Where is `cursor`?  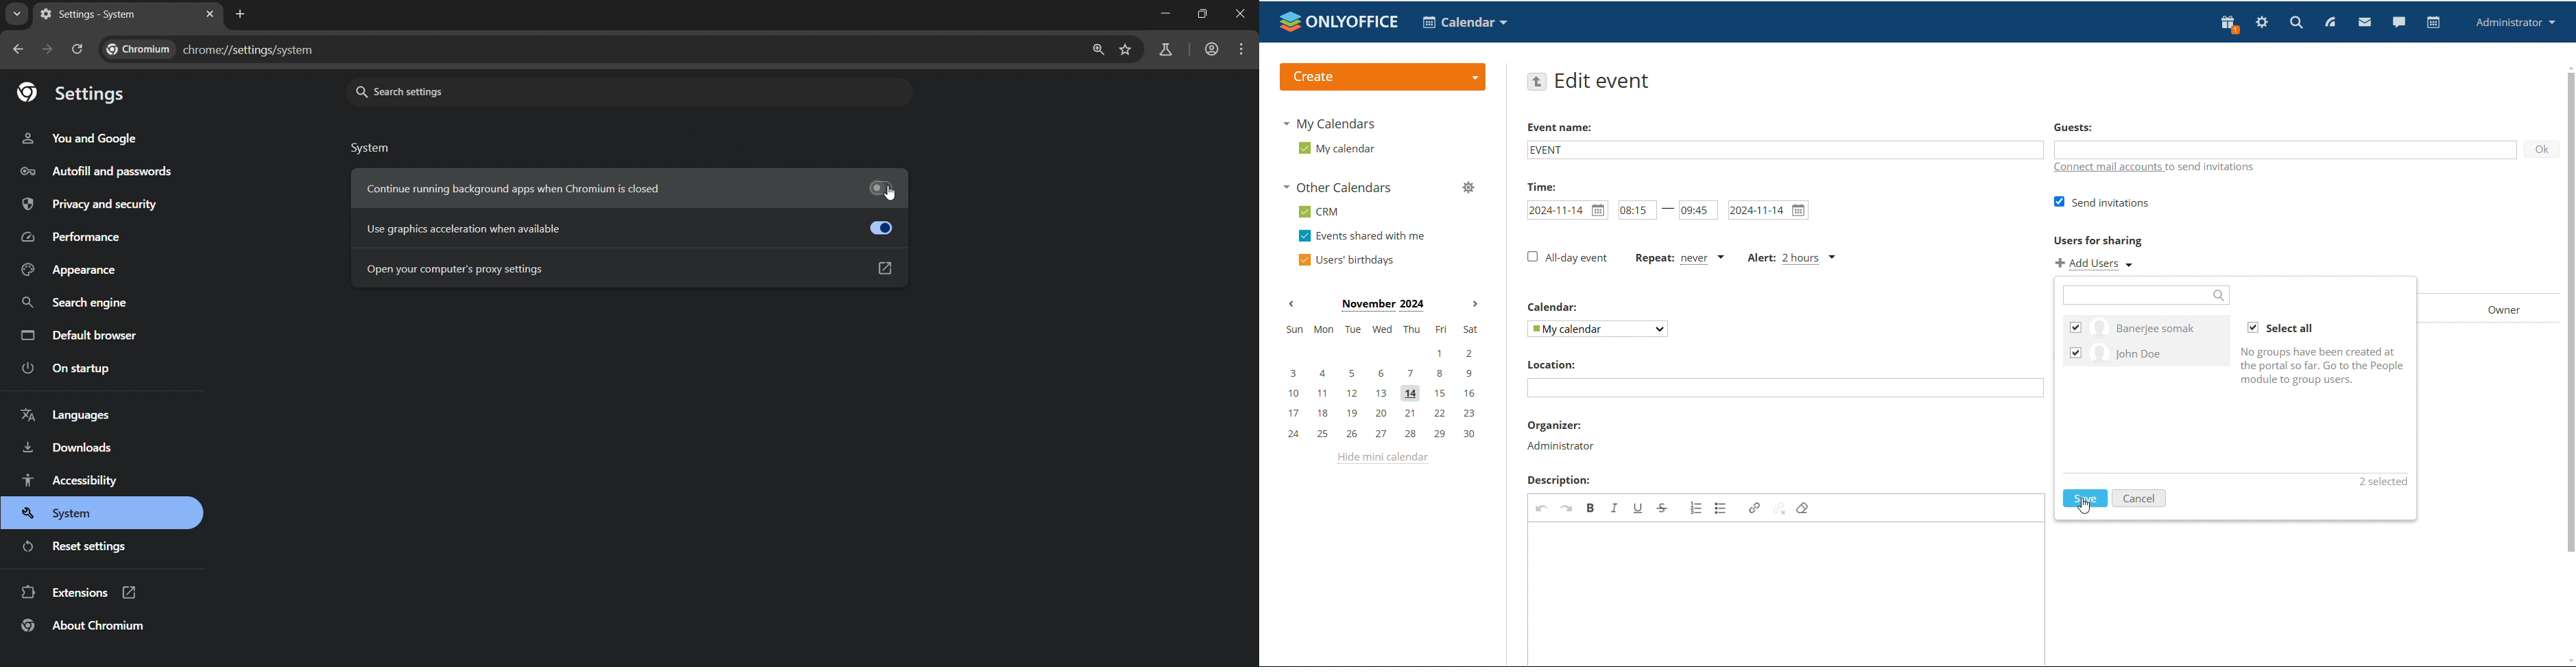 cursor is located at coordinates (895, 196).